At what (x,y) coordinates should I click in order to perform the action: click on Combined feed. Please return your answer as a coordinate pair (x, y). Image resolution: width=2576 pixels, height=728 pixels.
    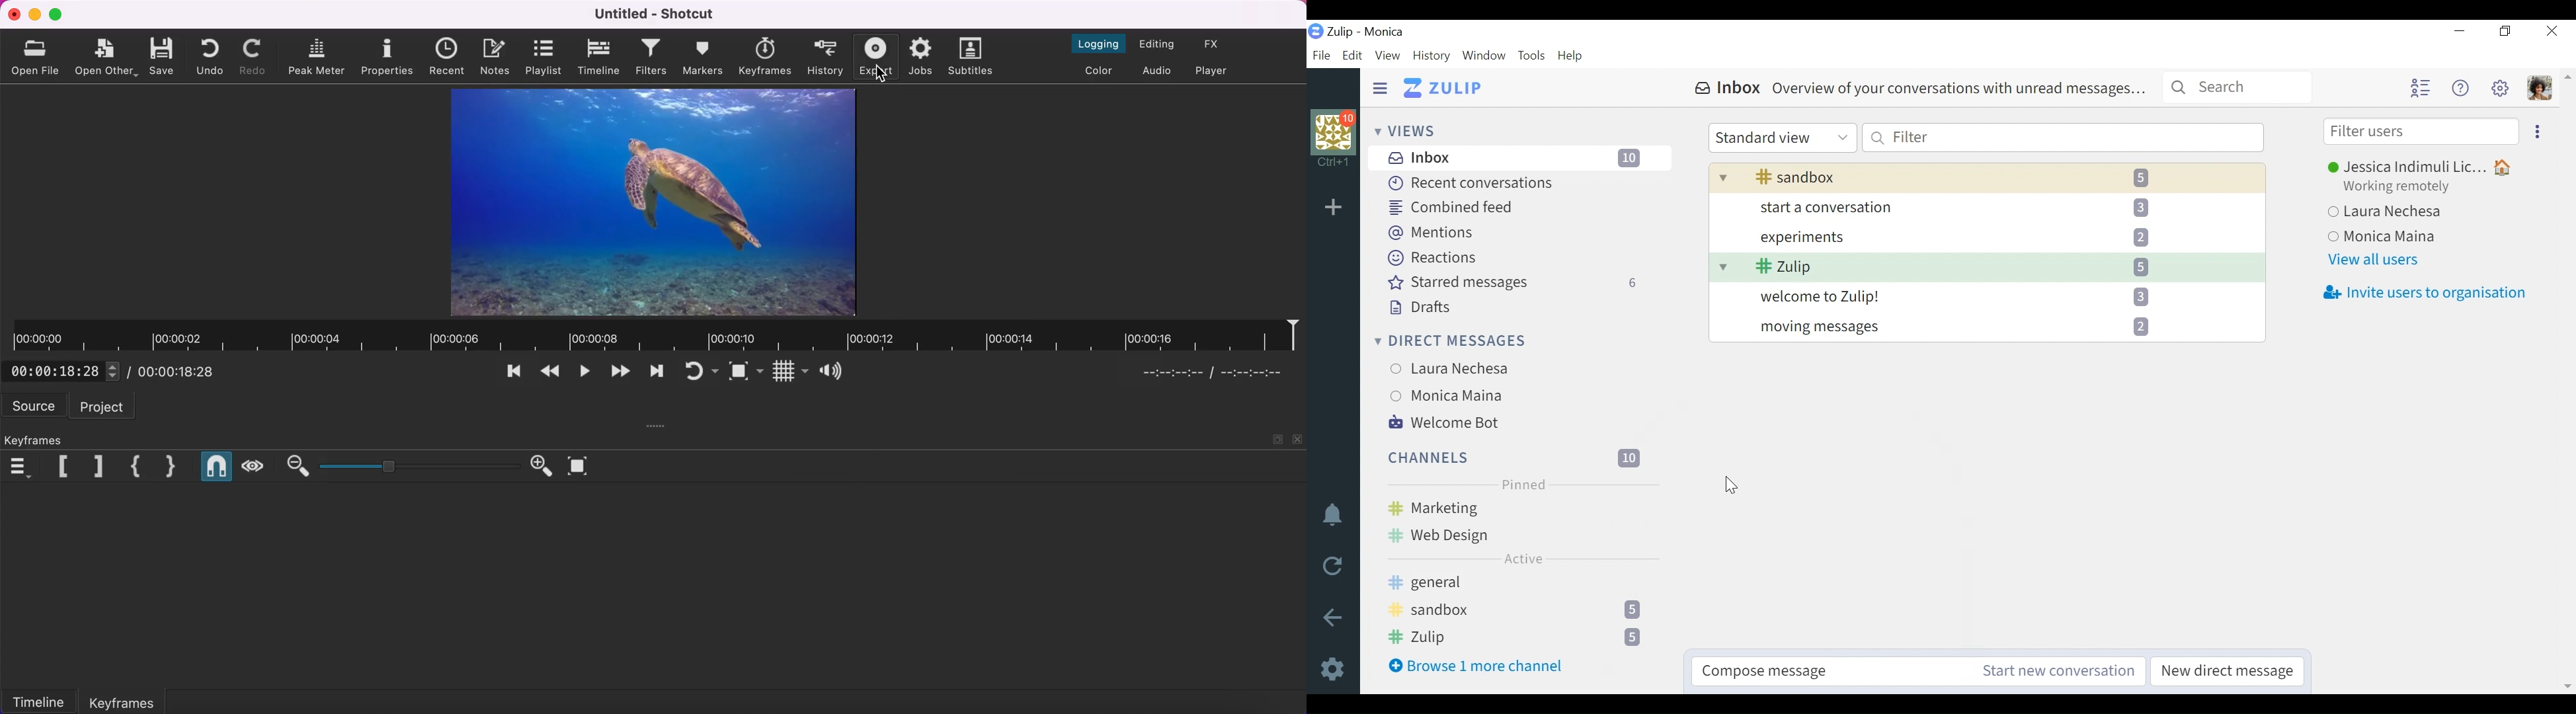
    Looking at the image, I should click on (1454, 207).